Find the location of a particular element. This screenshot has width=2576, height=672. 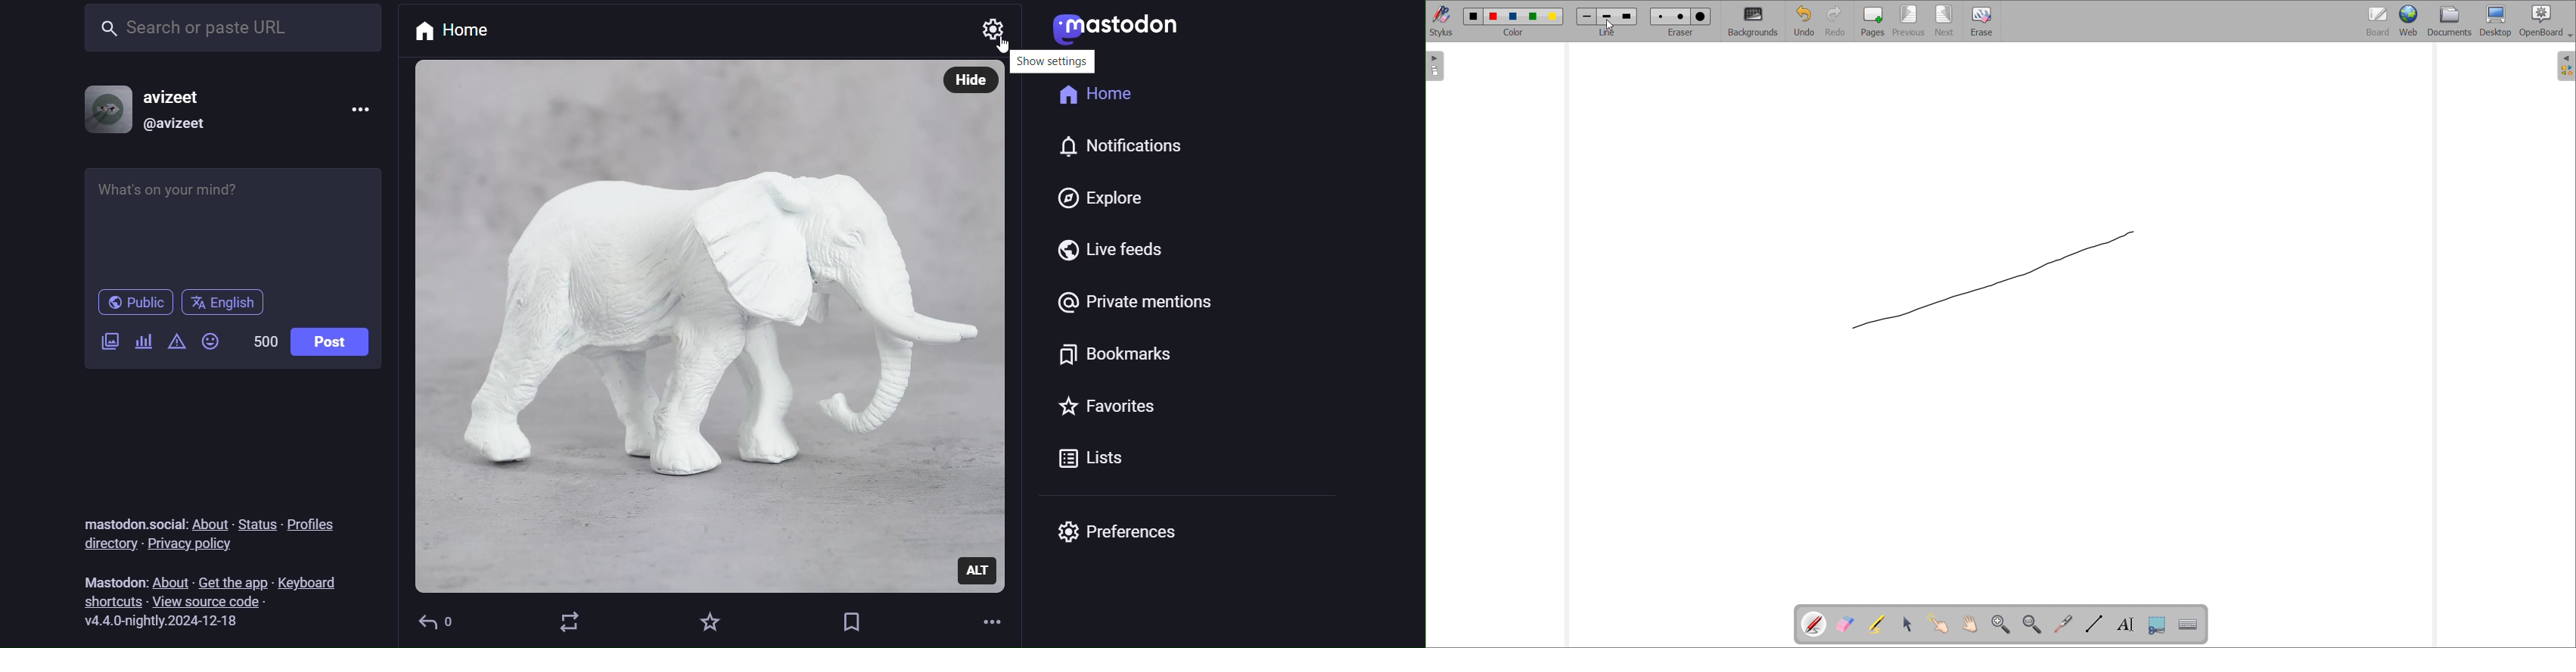

mastodon.social is located at coordinates (132, 519).